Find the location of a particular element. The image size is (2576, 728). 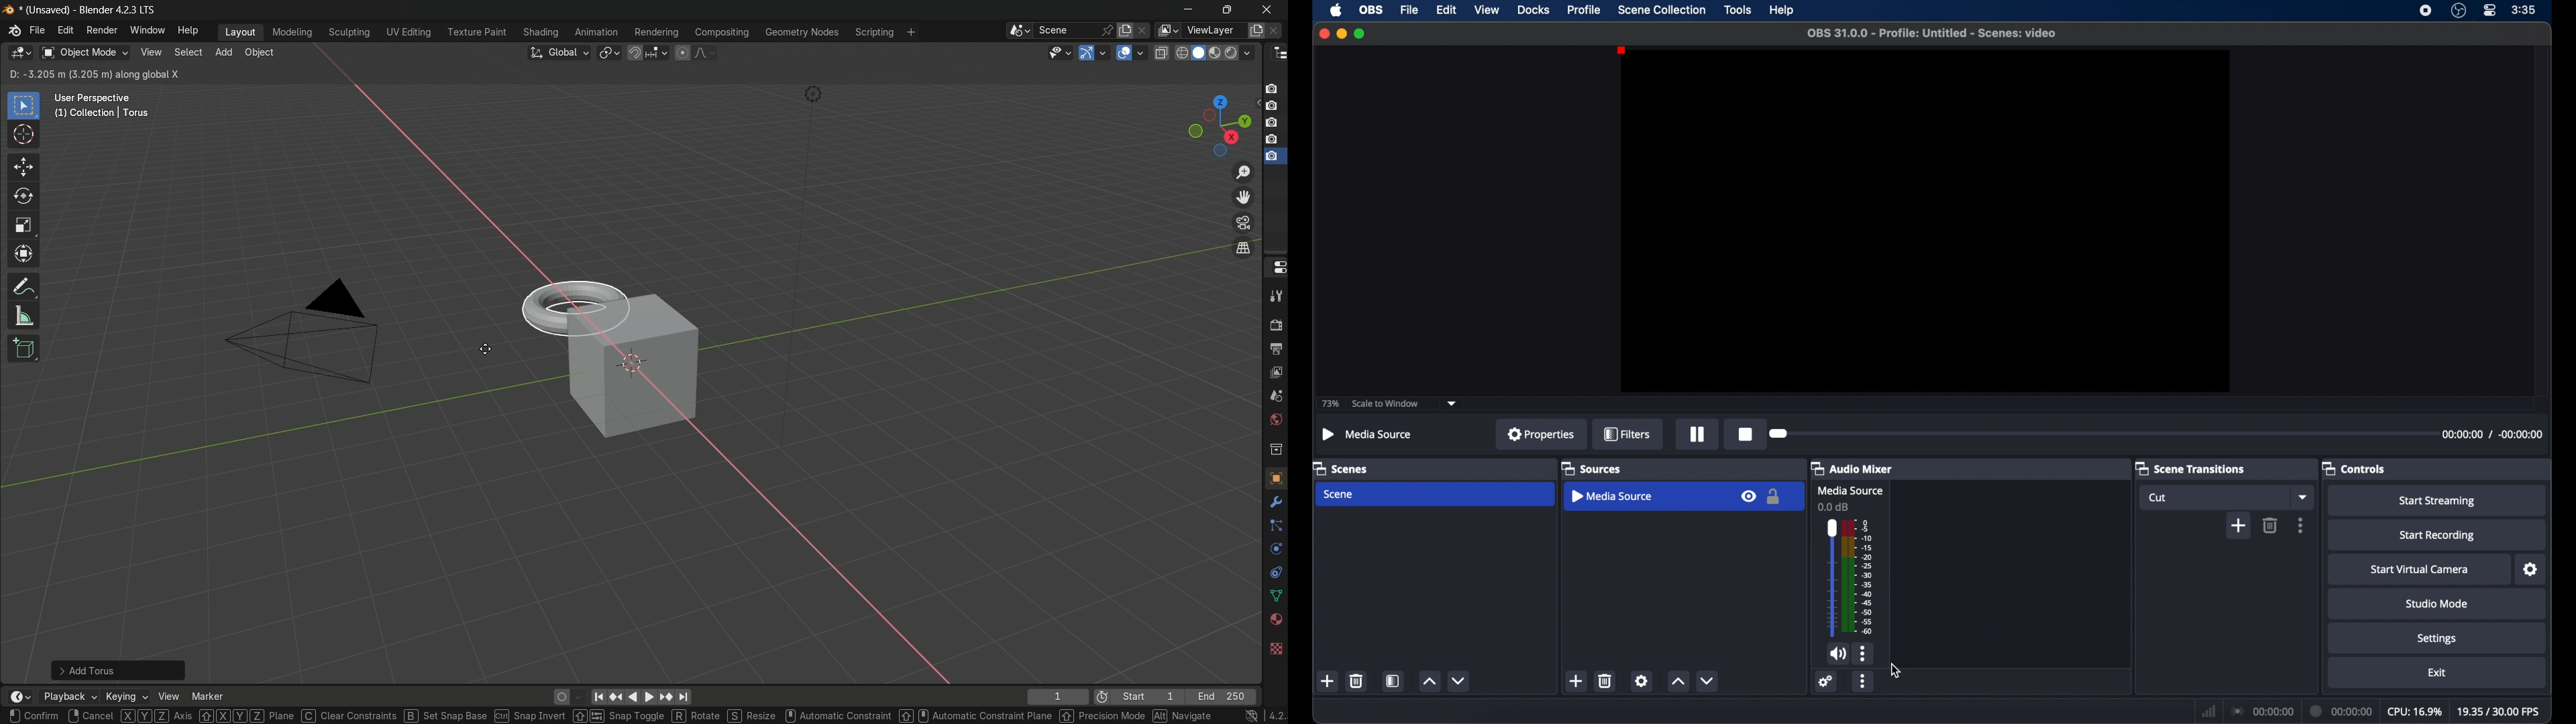

fps is located at coordinates (2500, 711).